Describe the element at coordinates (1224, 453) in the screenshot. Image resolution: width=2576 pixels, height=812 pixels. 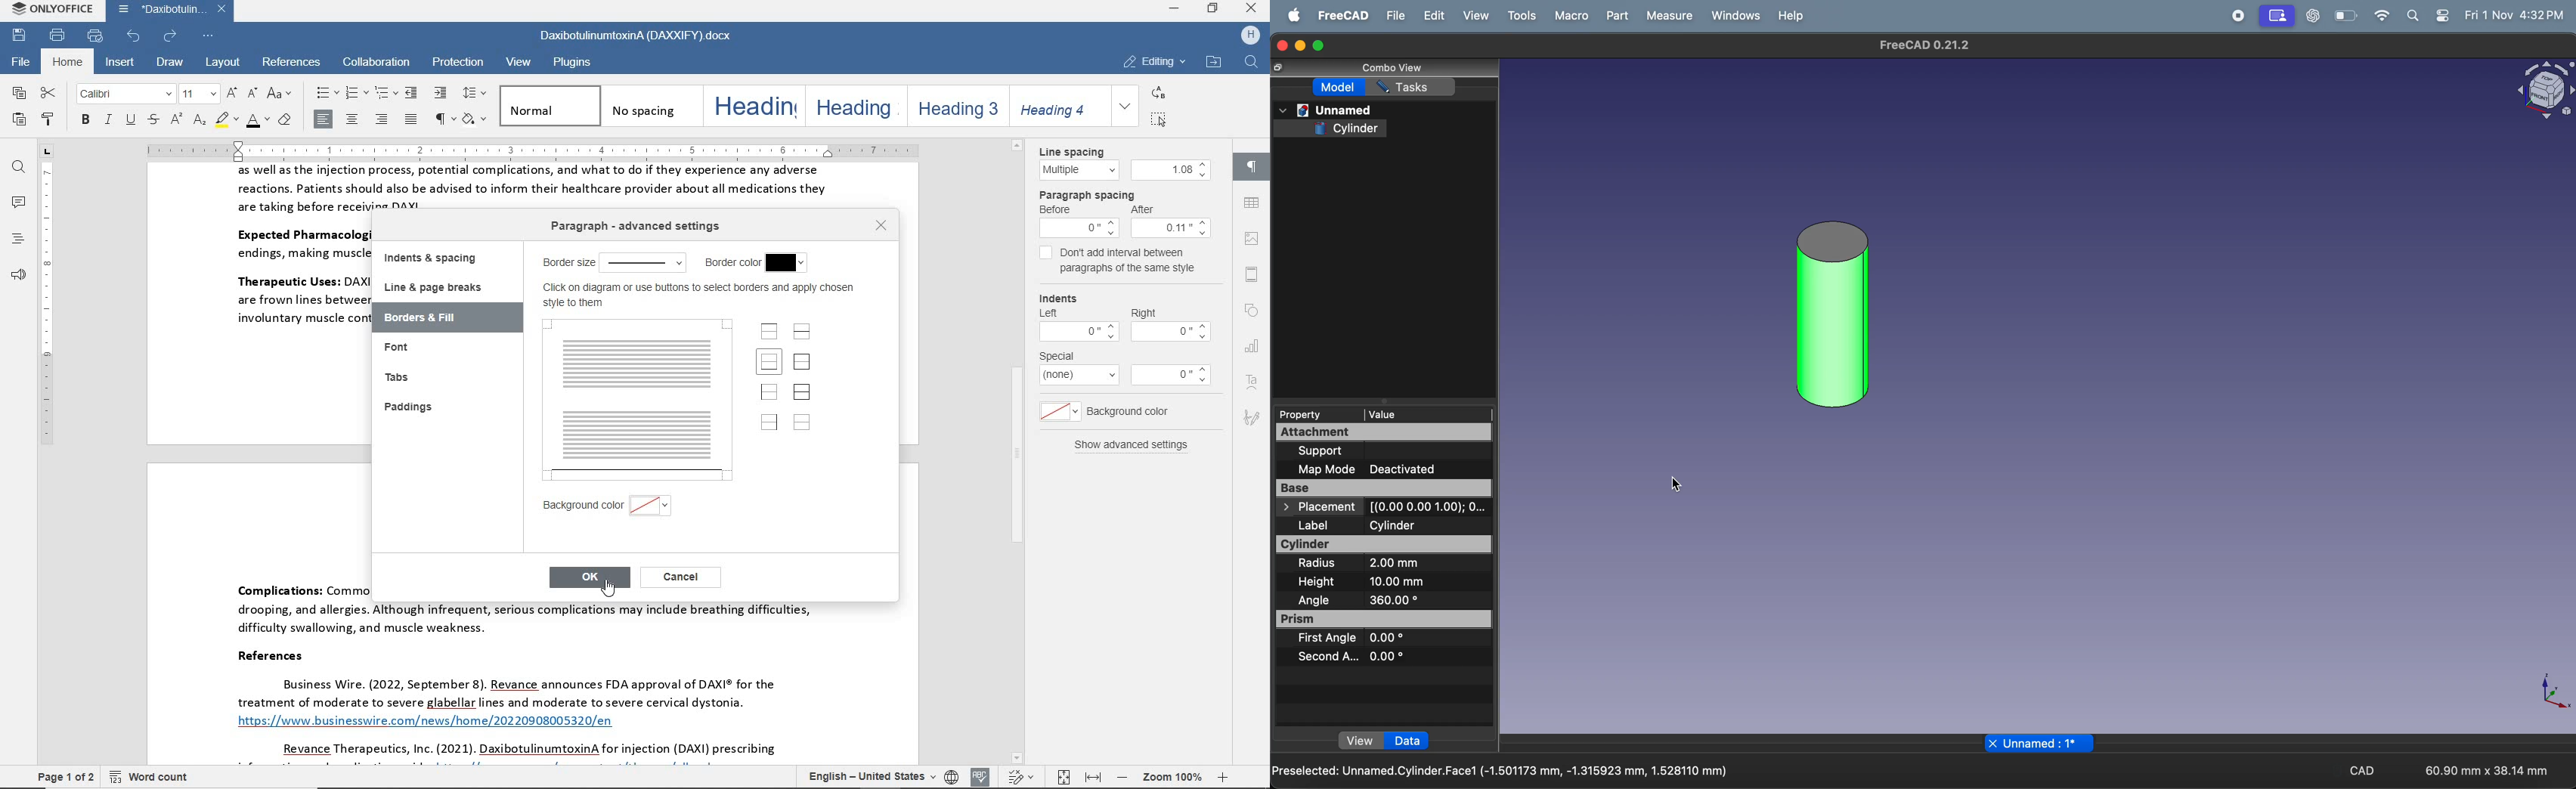
I see `scrollbar` at that location.